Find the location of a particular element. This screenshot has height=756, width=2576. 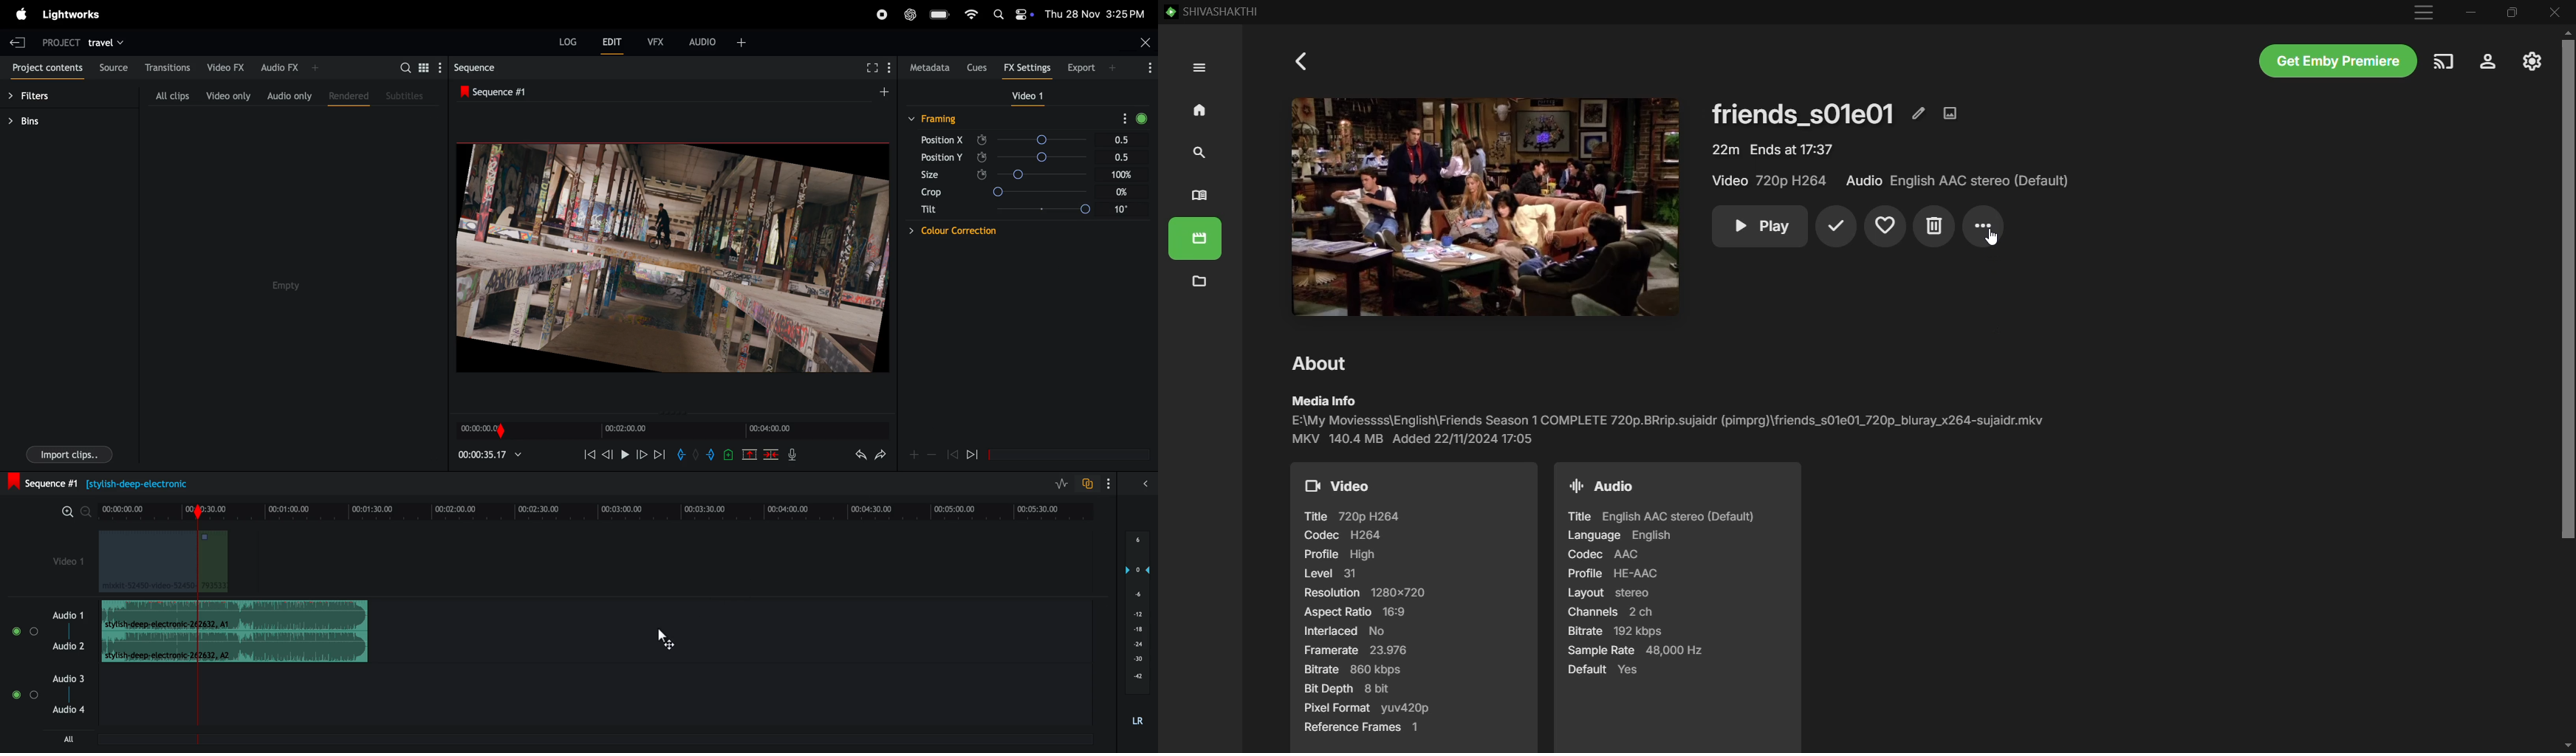

 is located at coordinates (1305, 62).